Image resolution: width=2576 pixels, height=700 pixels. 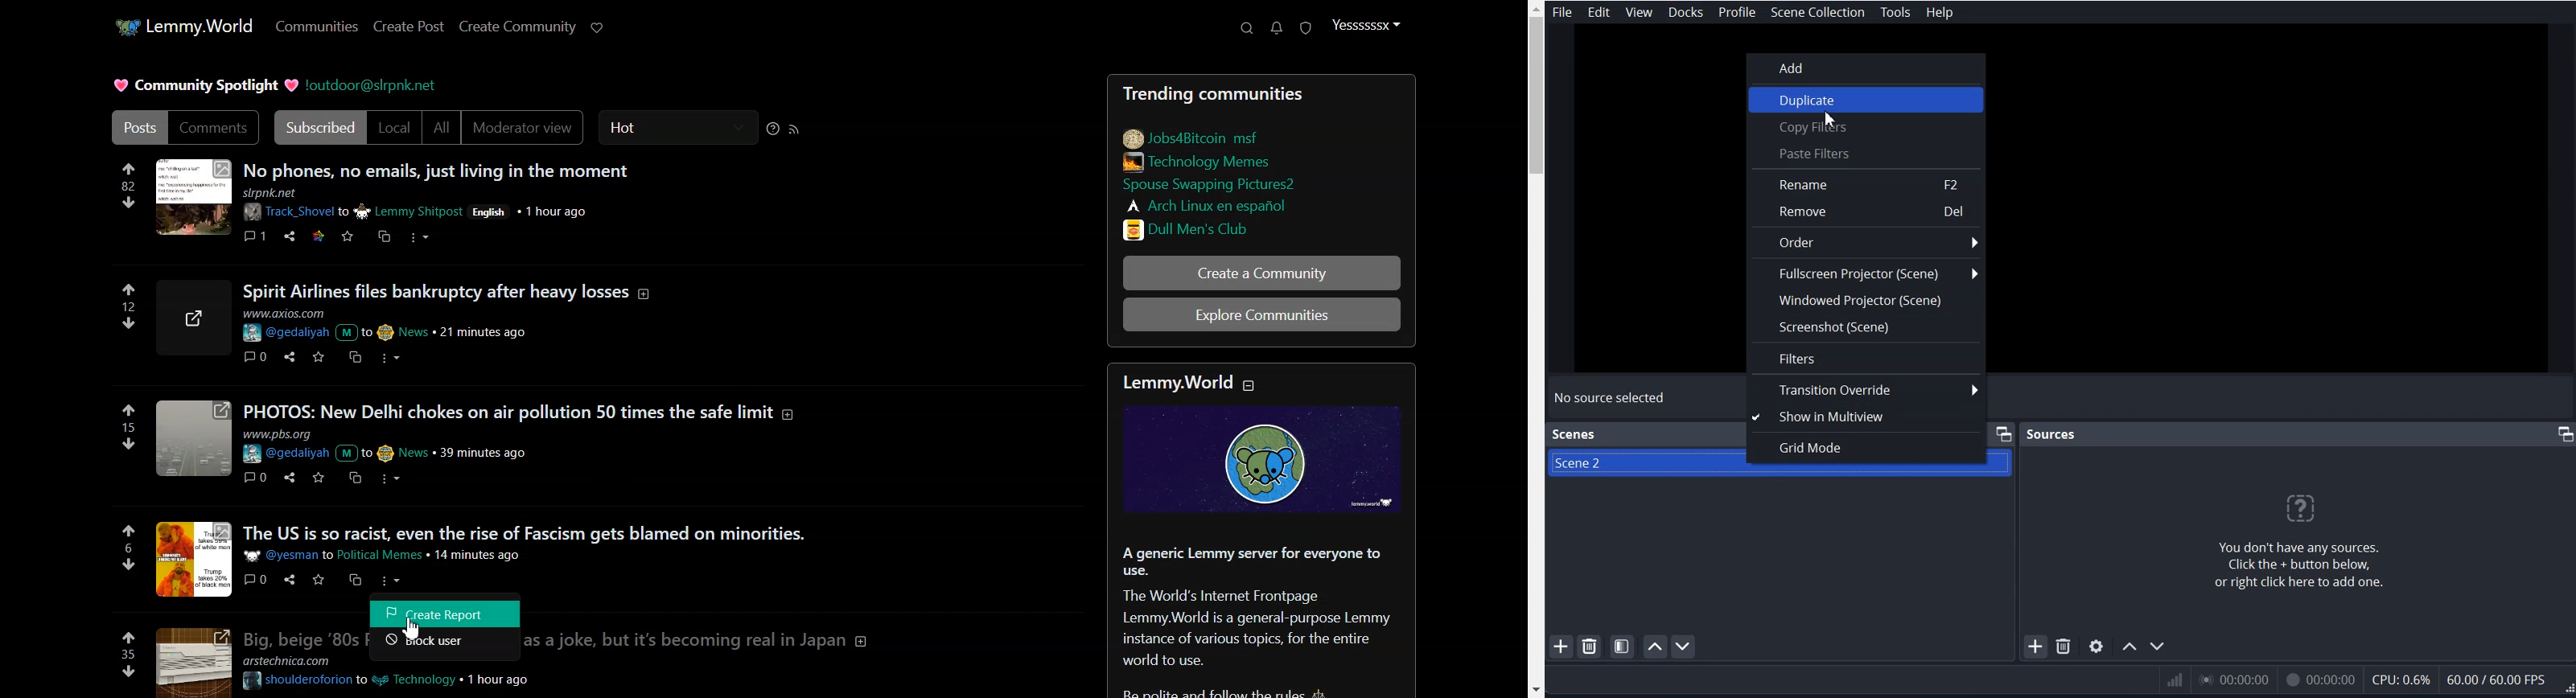 I want to click on cross post, so click(x=354, y=478).